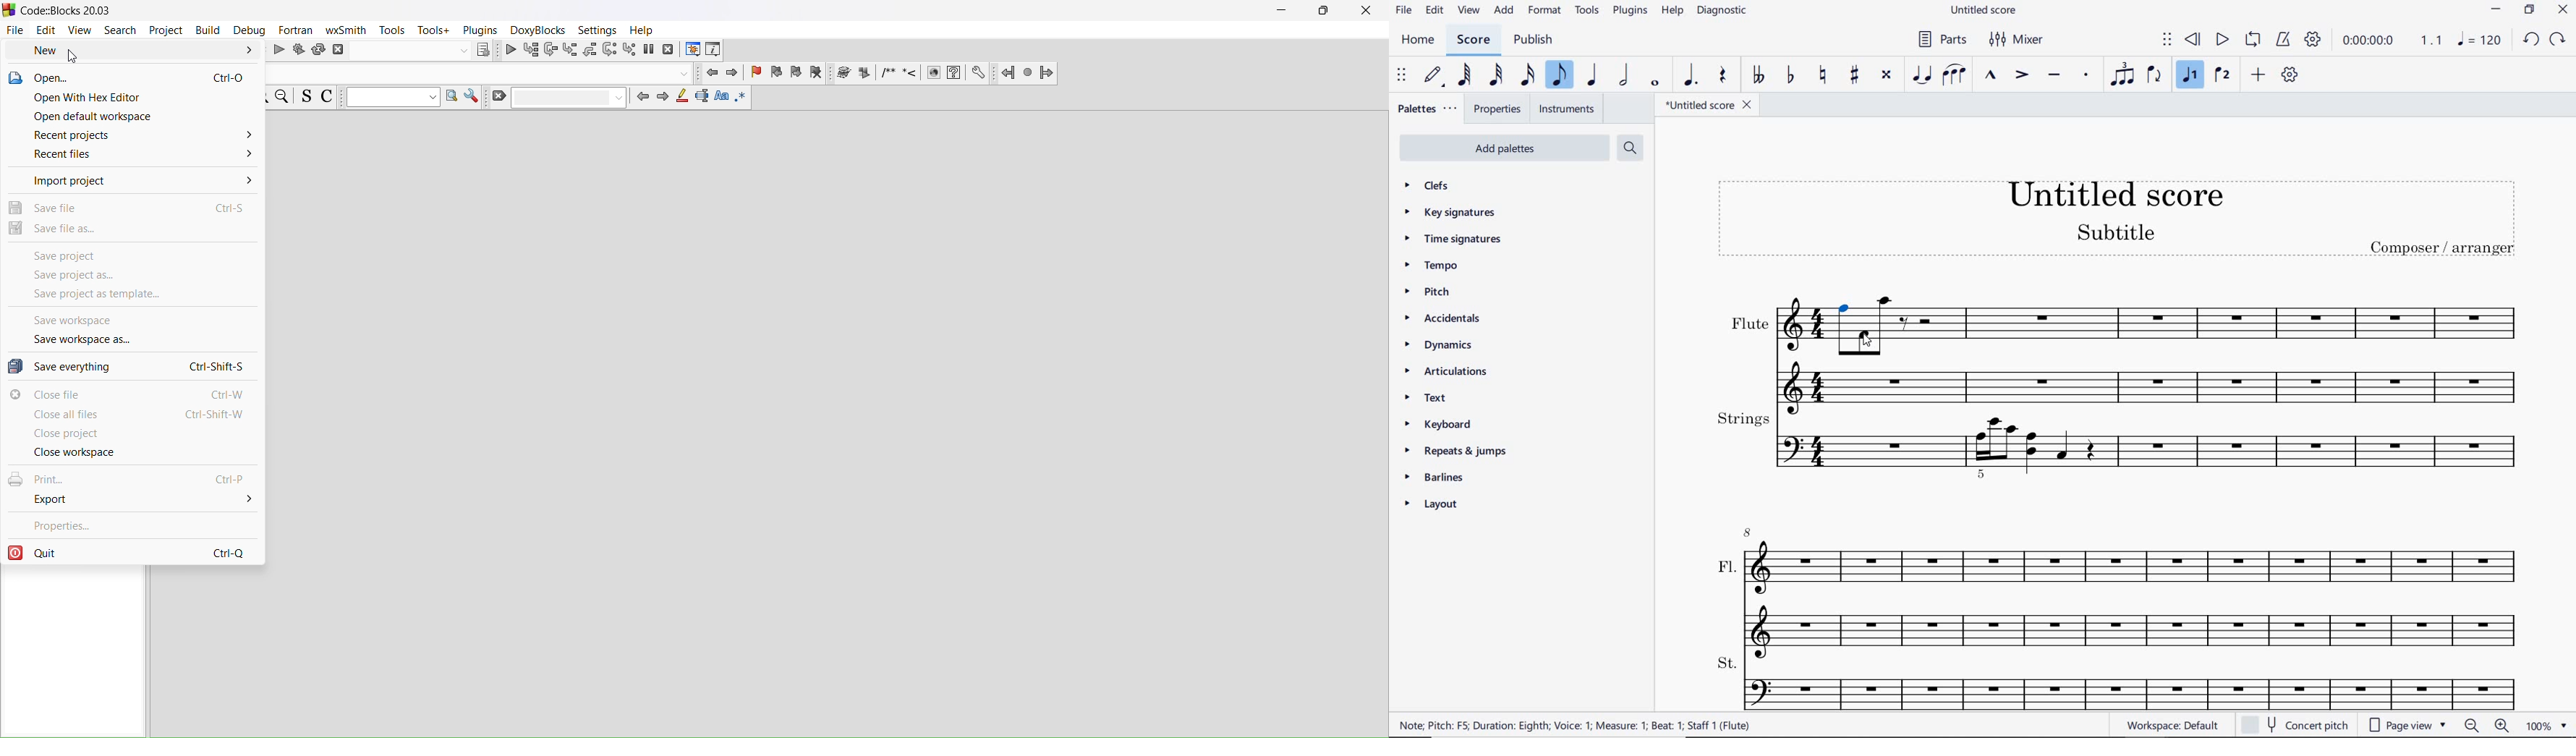  Describe the element at coordinates (716, 48) in the screenshot. I see `various info` at that location.